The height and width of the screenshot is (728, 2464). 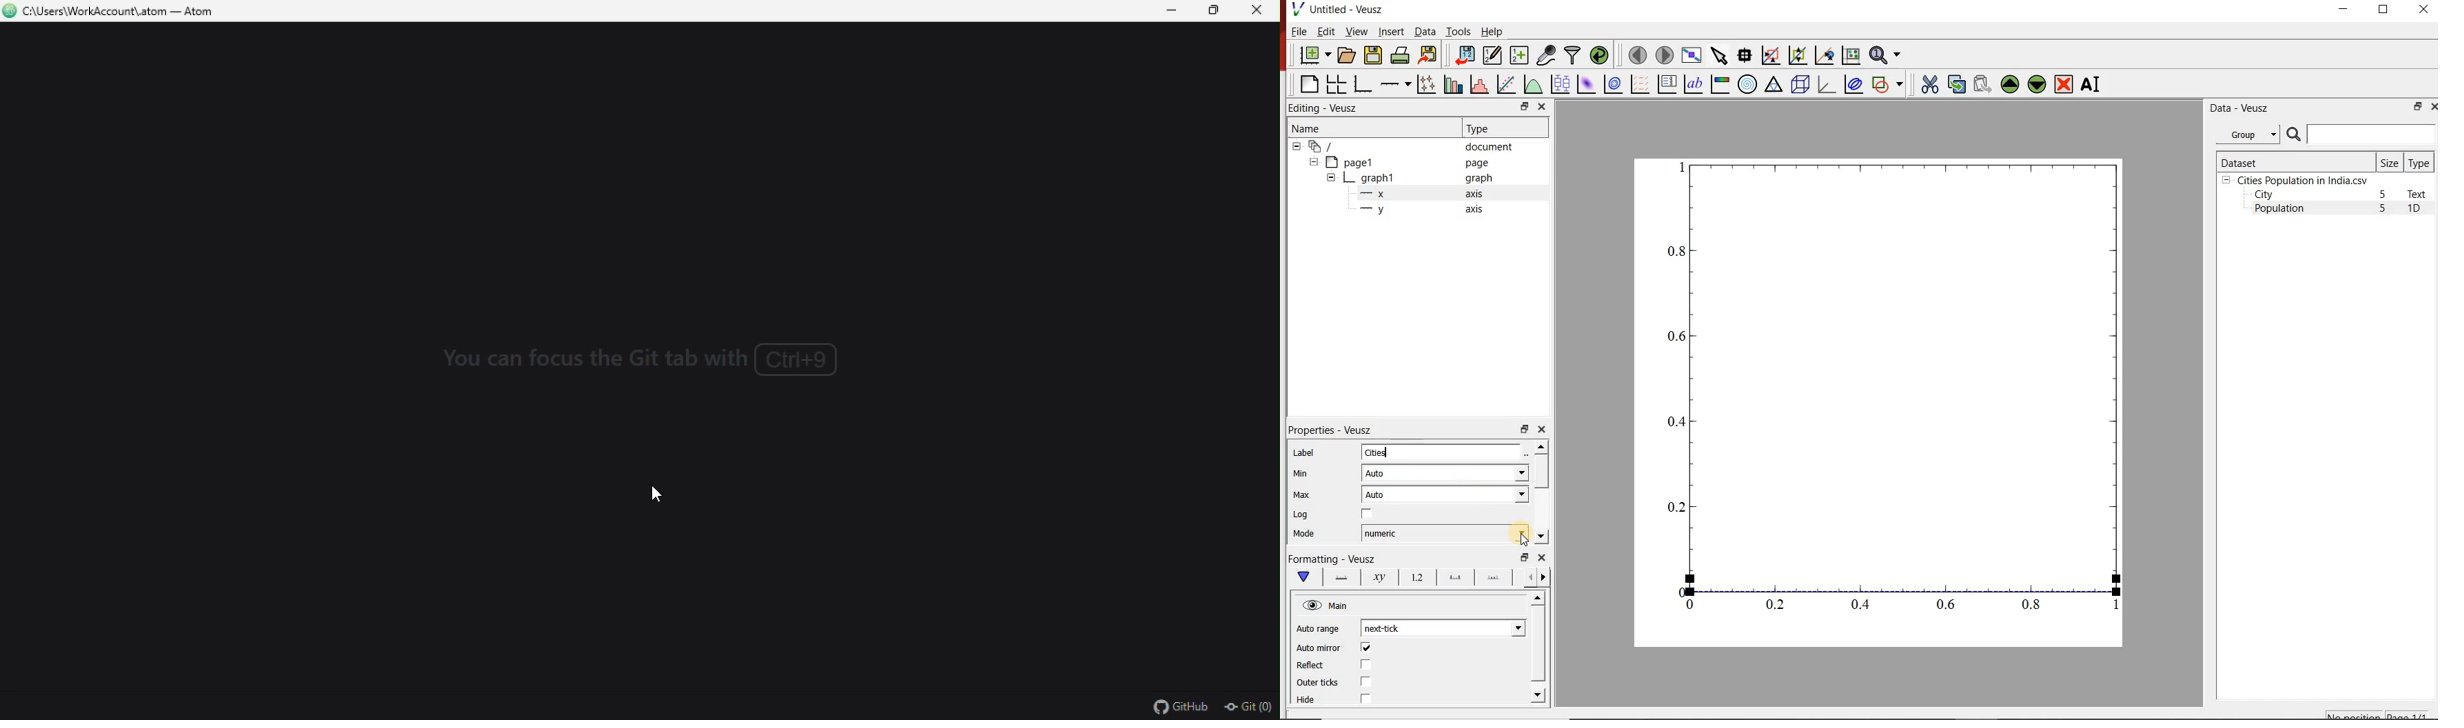 What do you see at coordinates (1494, 578) in the screenshot?
I see `minor ticks` at bounding box center [1494, 578].